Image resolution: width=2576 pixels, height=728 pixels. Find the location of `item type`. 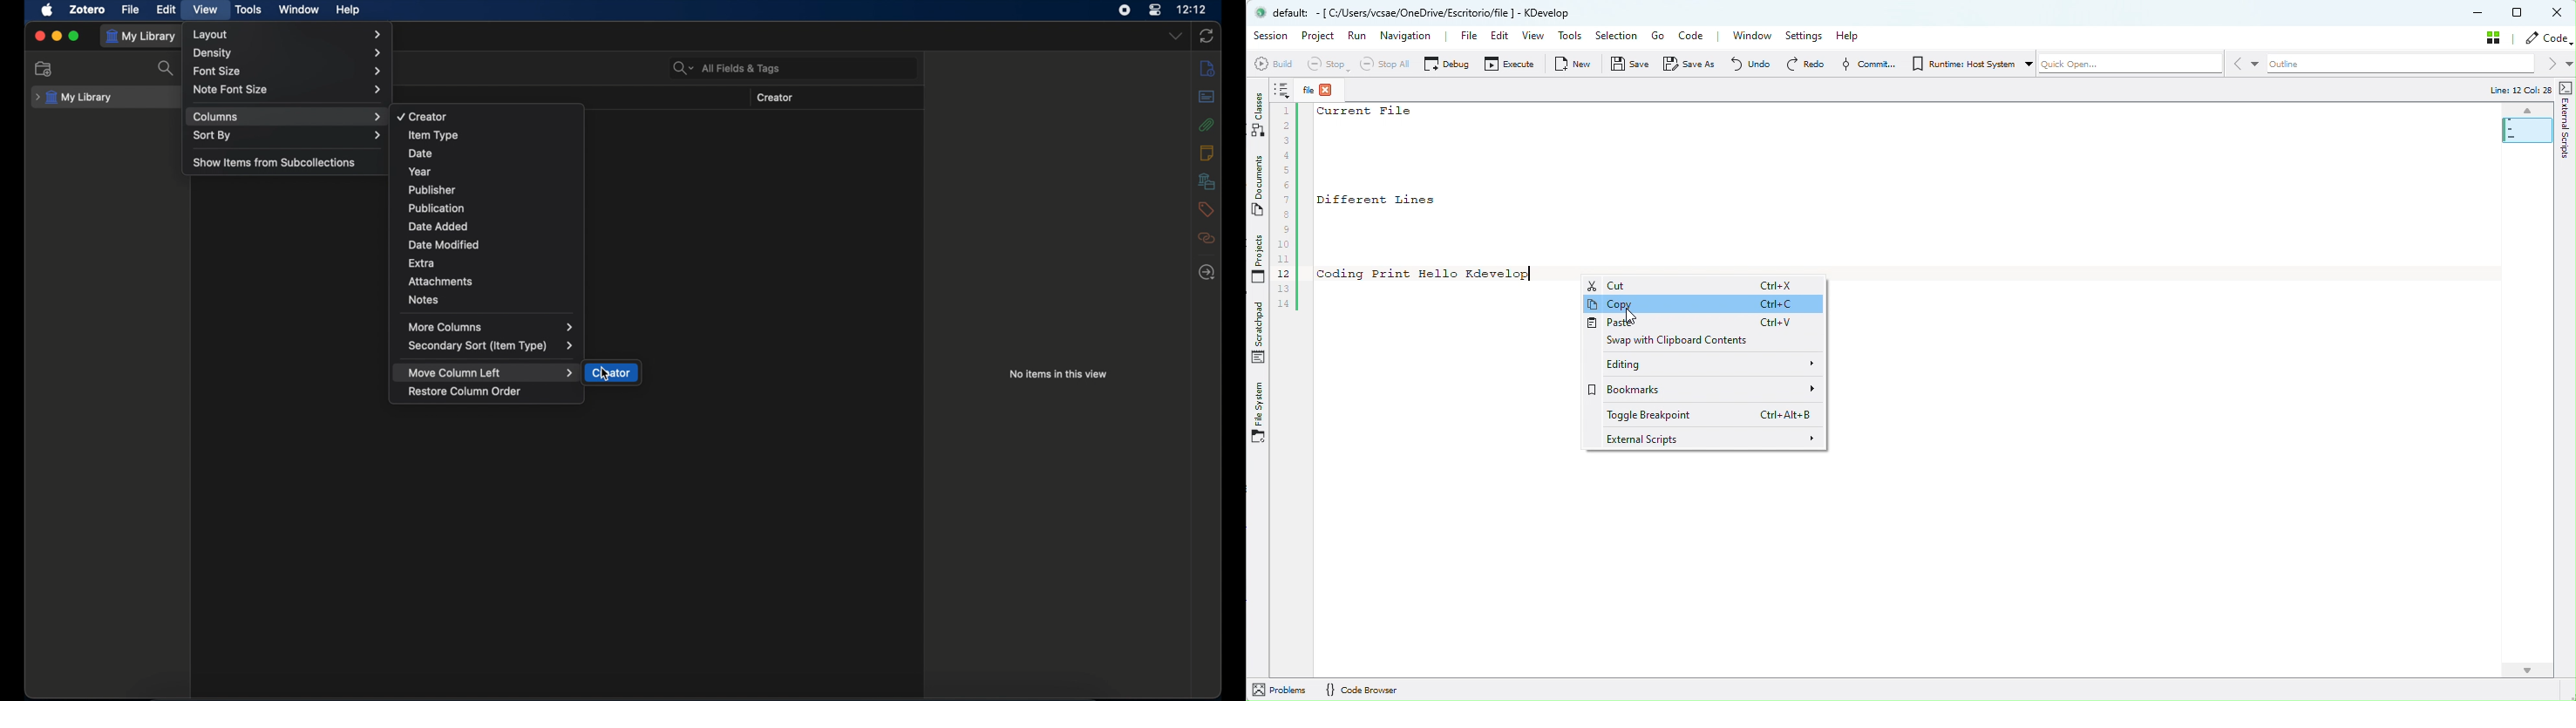

item type is located at coordinates (434, 135).